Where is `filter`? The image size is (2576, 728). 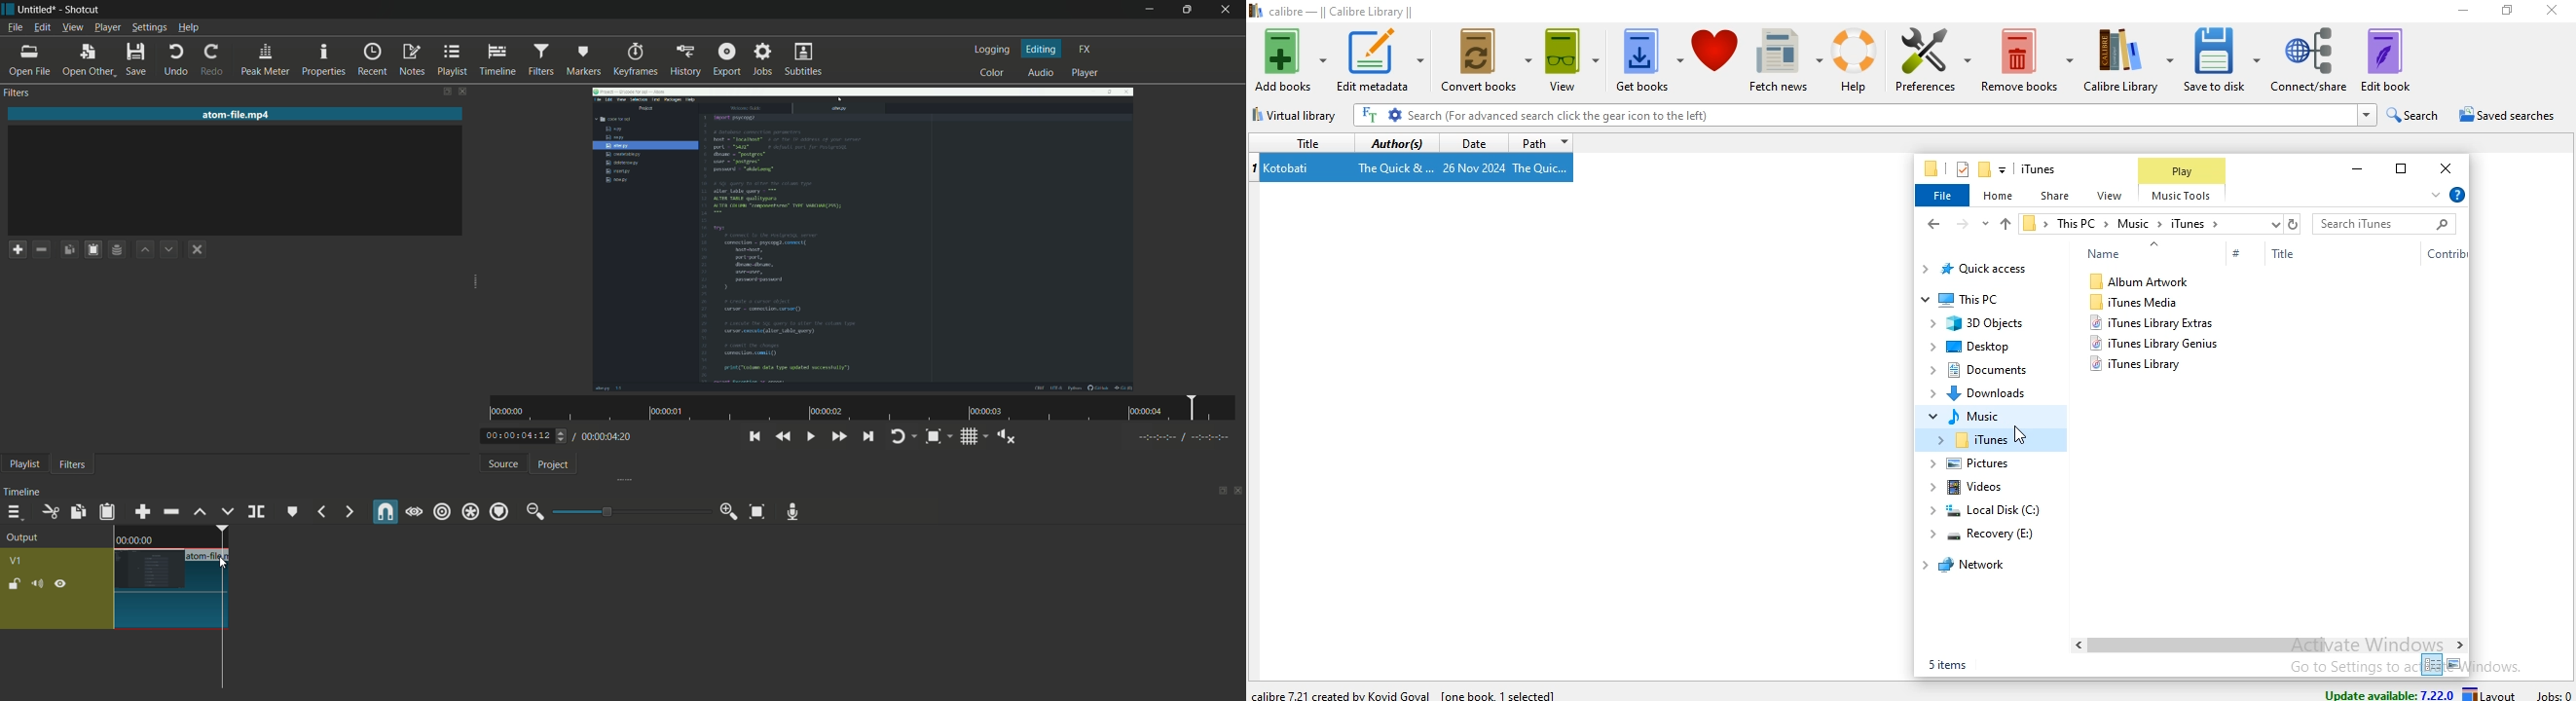
filter is located at coordinates (543, 60).